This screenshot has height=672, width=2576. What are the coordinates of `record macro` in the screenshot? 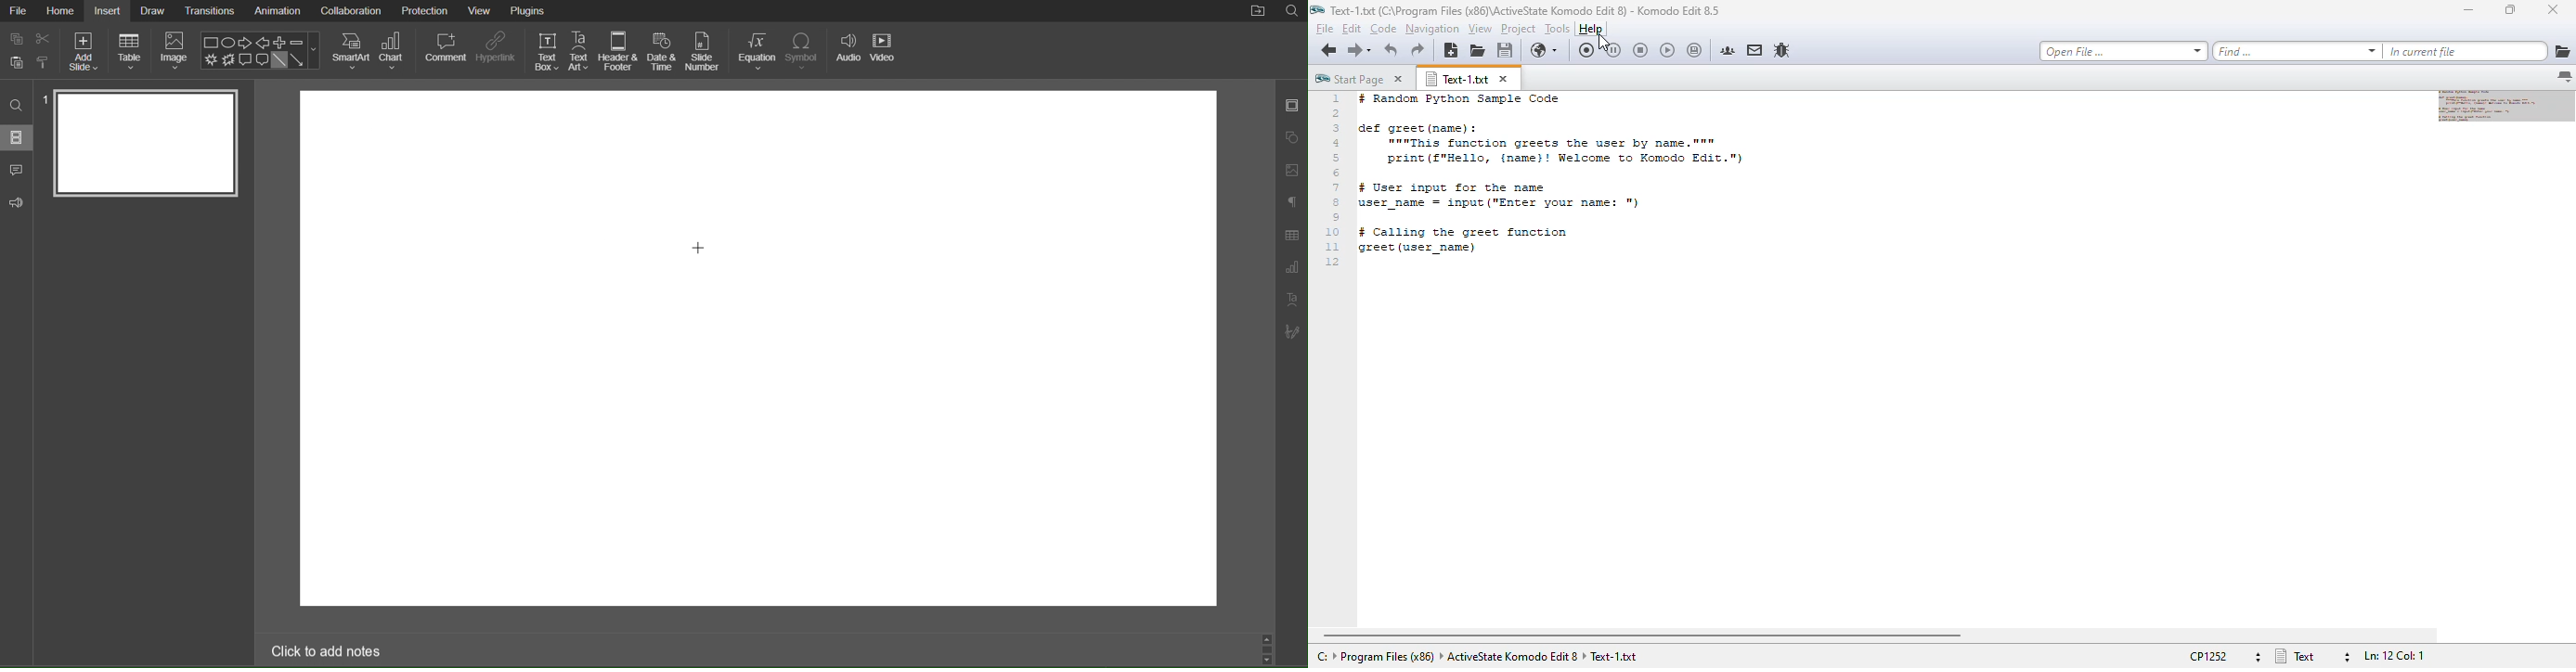 It's located at (1586, 50).